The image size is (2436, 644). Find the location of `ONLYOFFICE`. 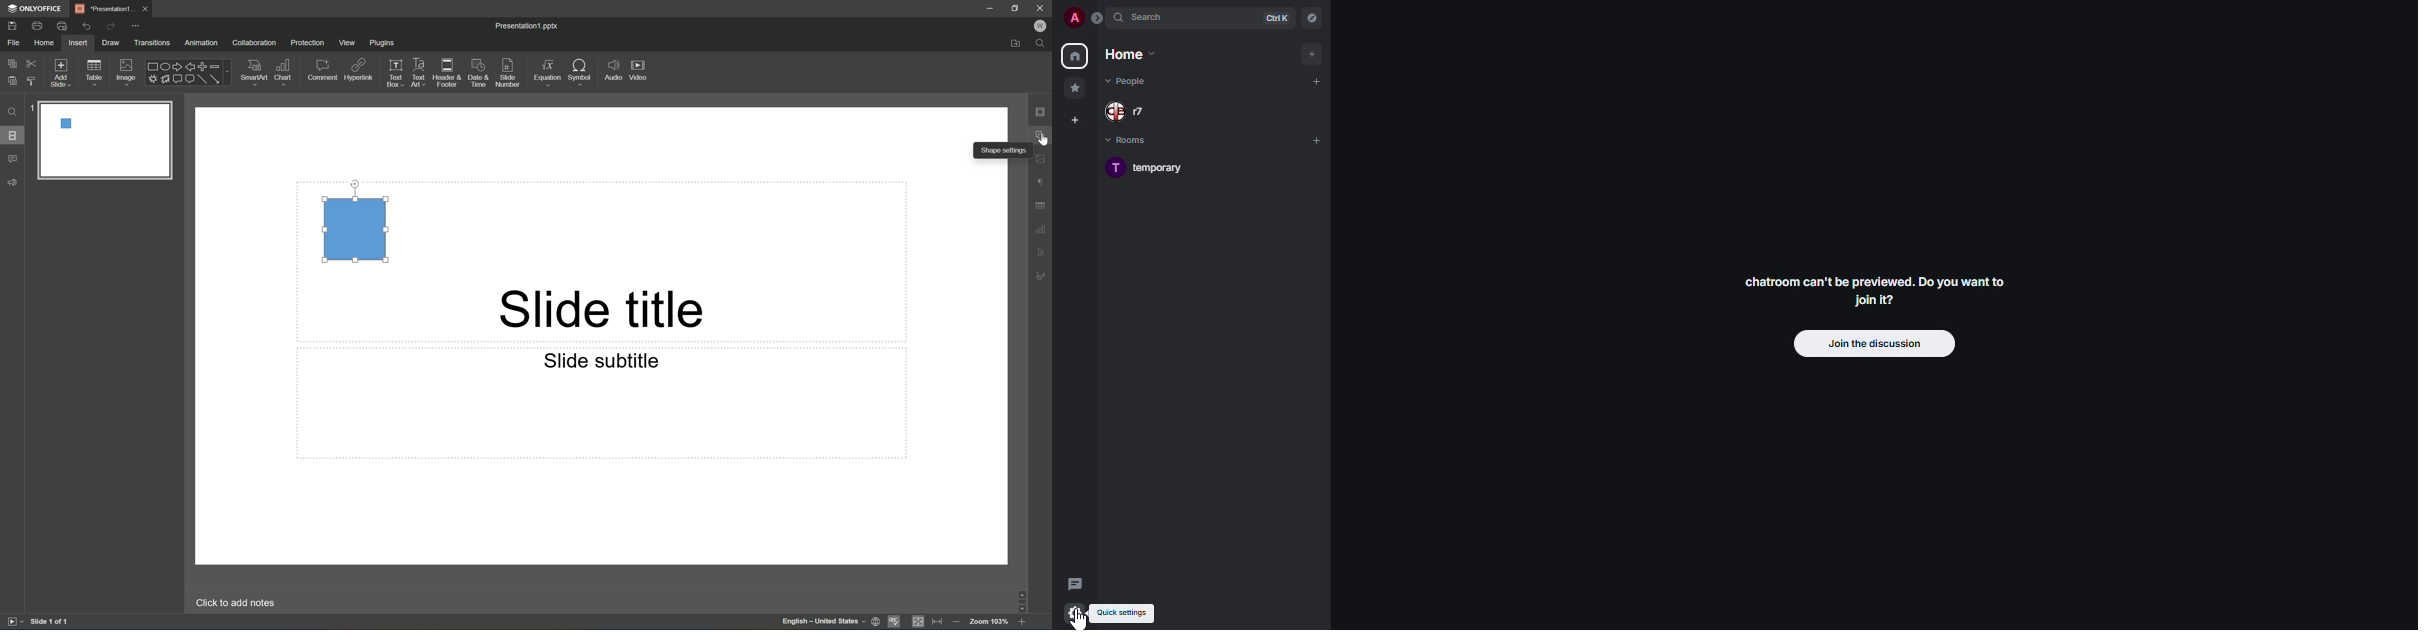

ONLYOFFICE is located at coordinates (36, 8).